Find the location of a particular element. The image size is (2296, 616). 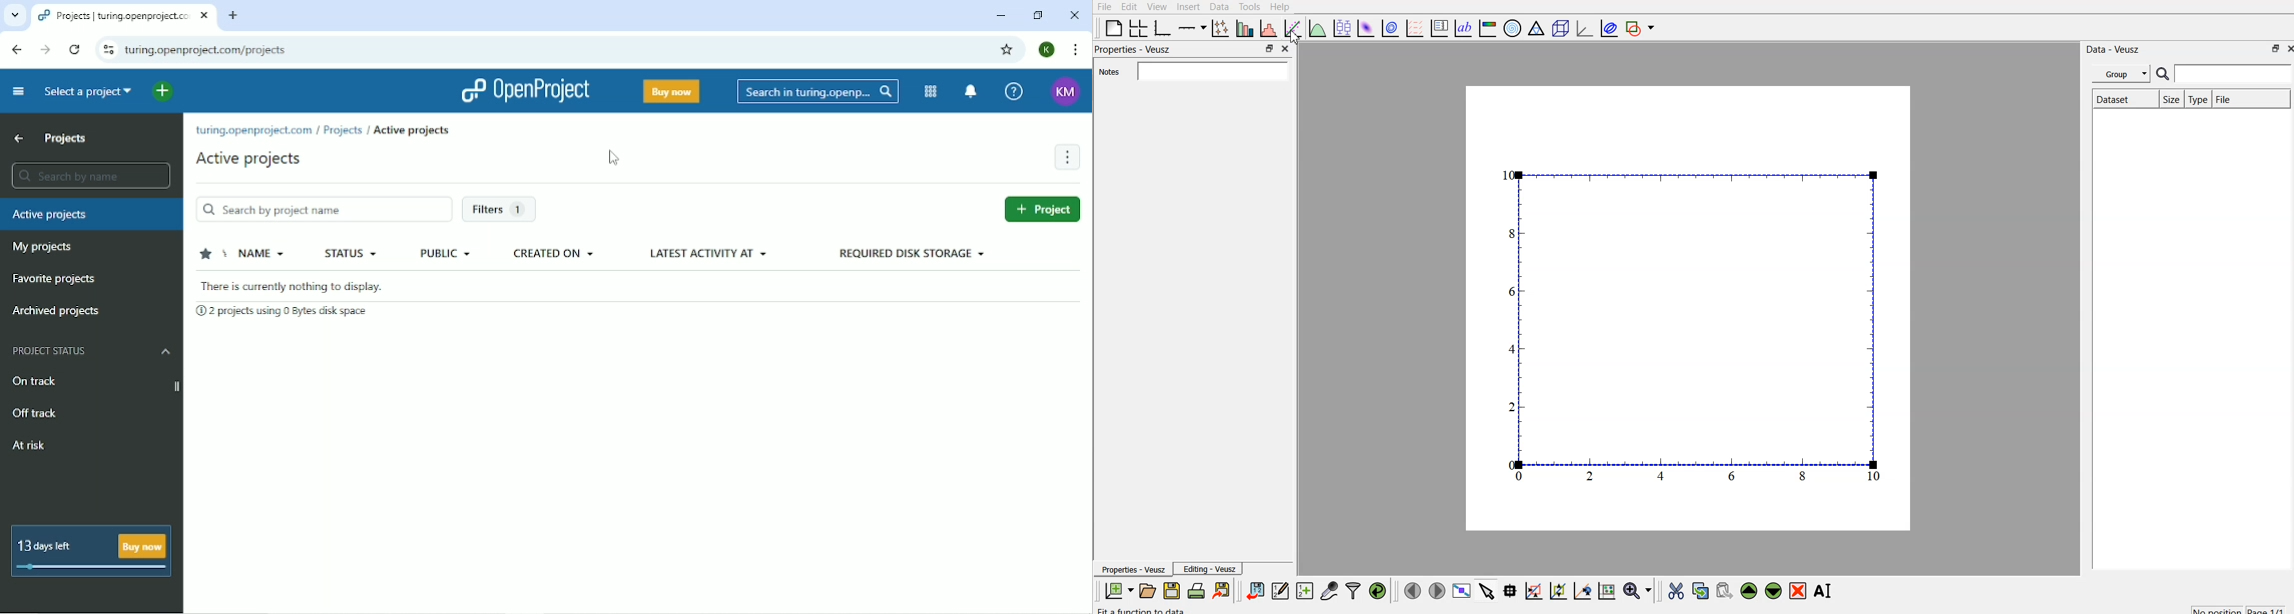

blank page is located at coordinates (1113, 27).